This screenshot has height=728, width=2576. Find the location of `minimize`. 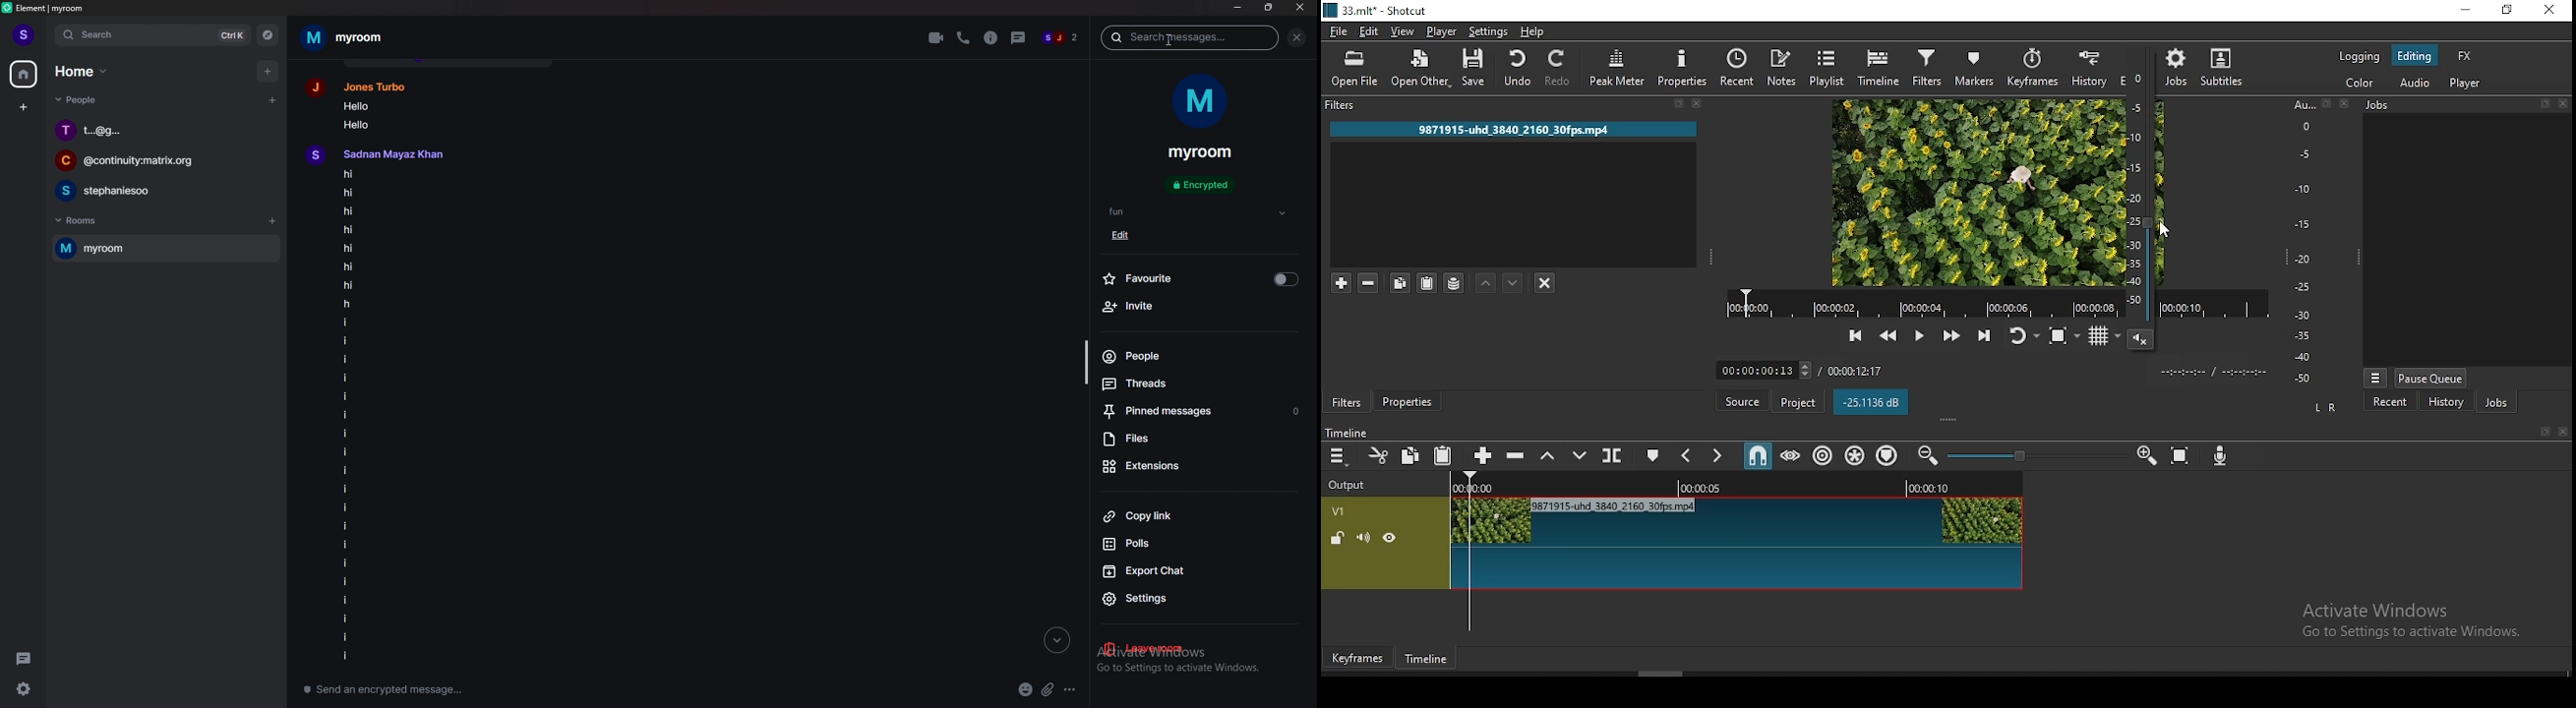

minimize is located at coordinates (1237, 7).